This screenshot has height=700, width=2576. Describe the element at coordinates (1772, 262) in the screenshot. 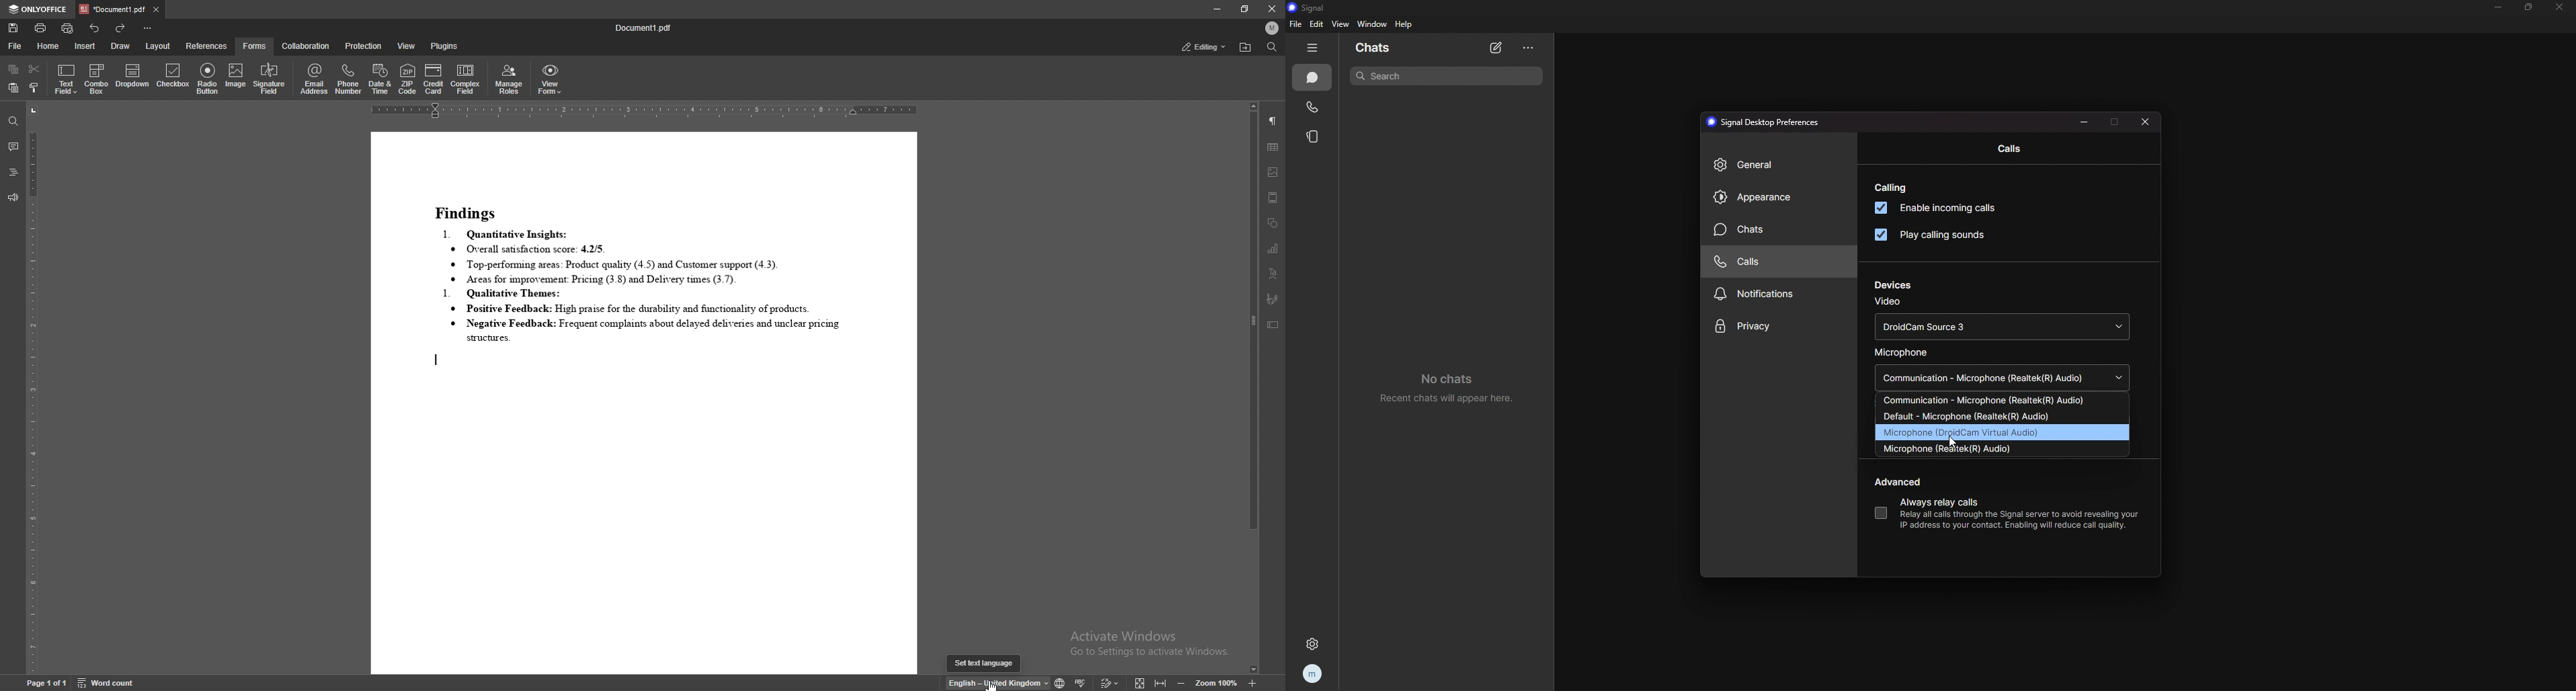

I see `calls` at that location.